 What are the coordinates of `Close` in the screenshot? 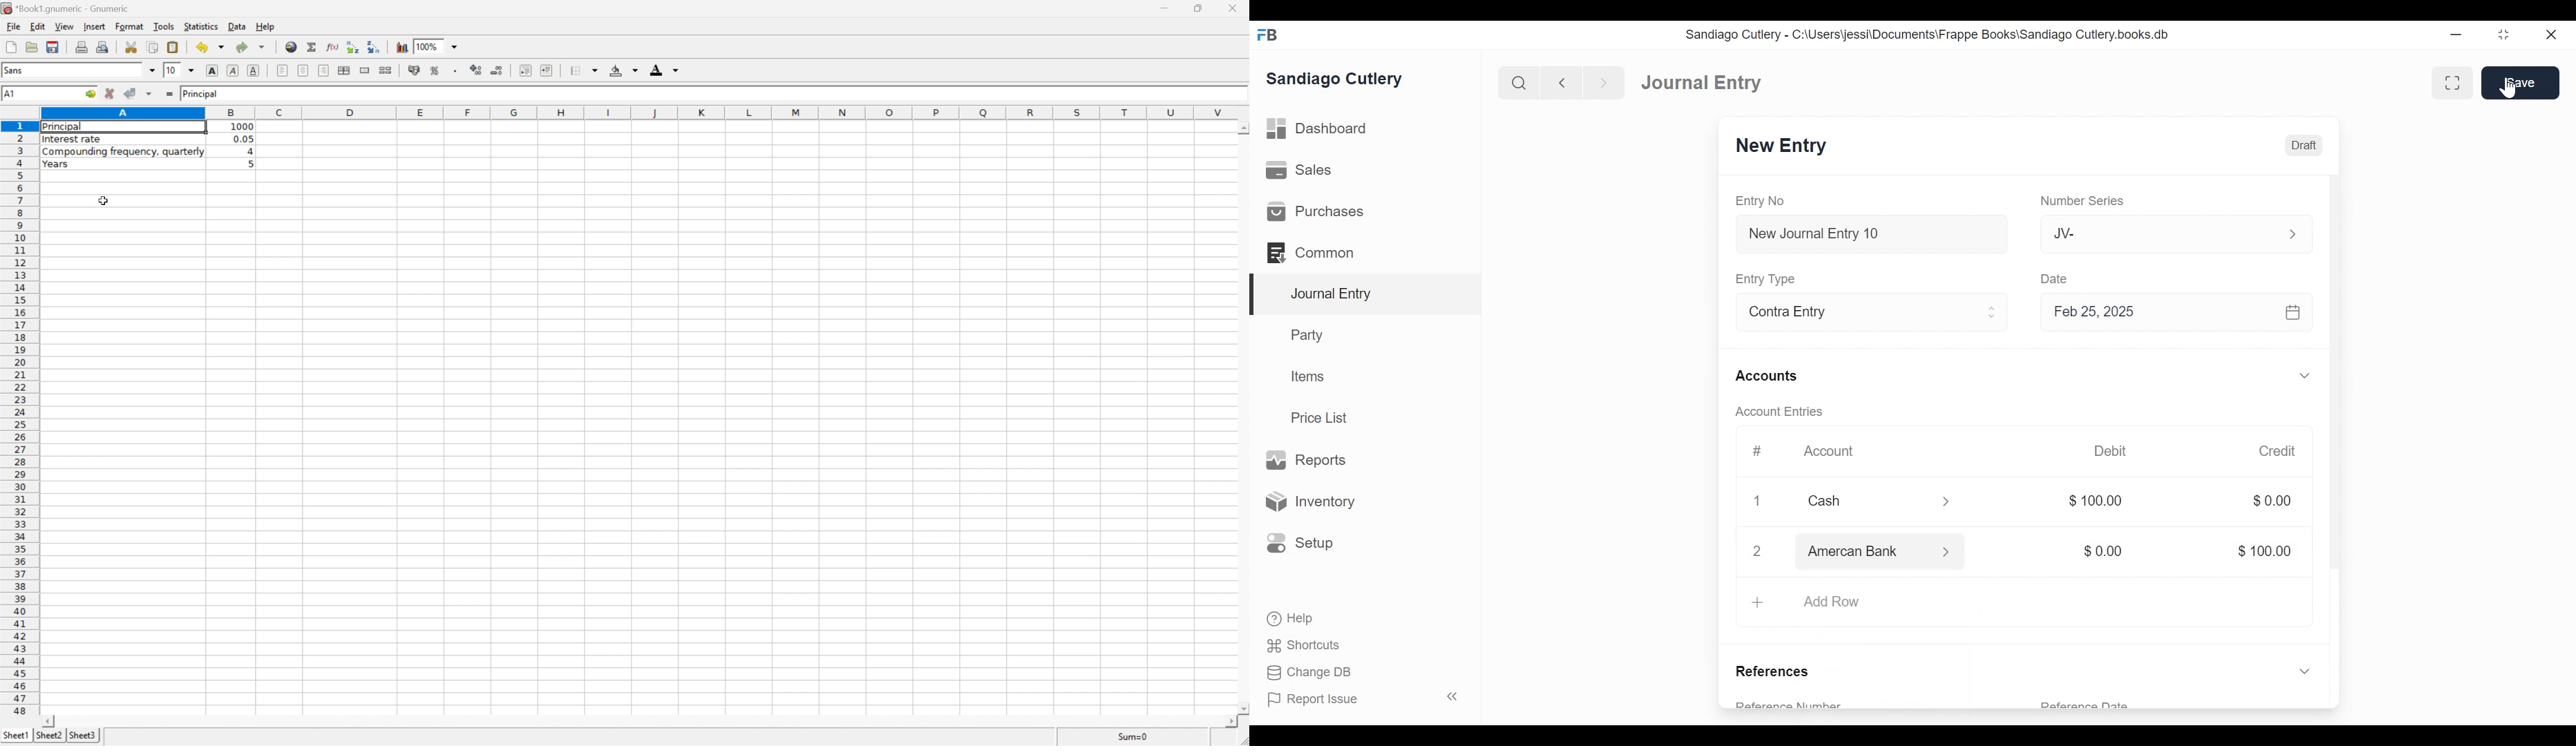 It's located at (1758, 502).